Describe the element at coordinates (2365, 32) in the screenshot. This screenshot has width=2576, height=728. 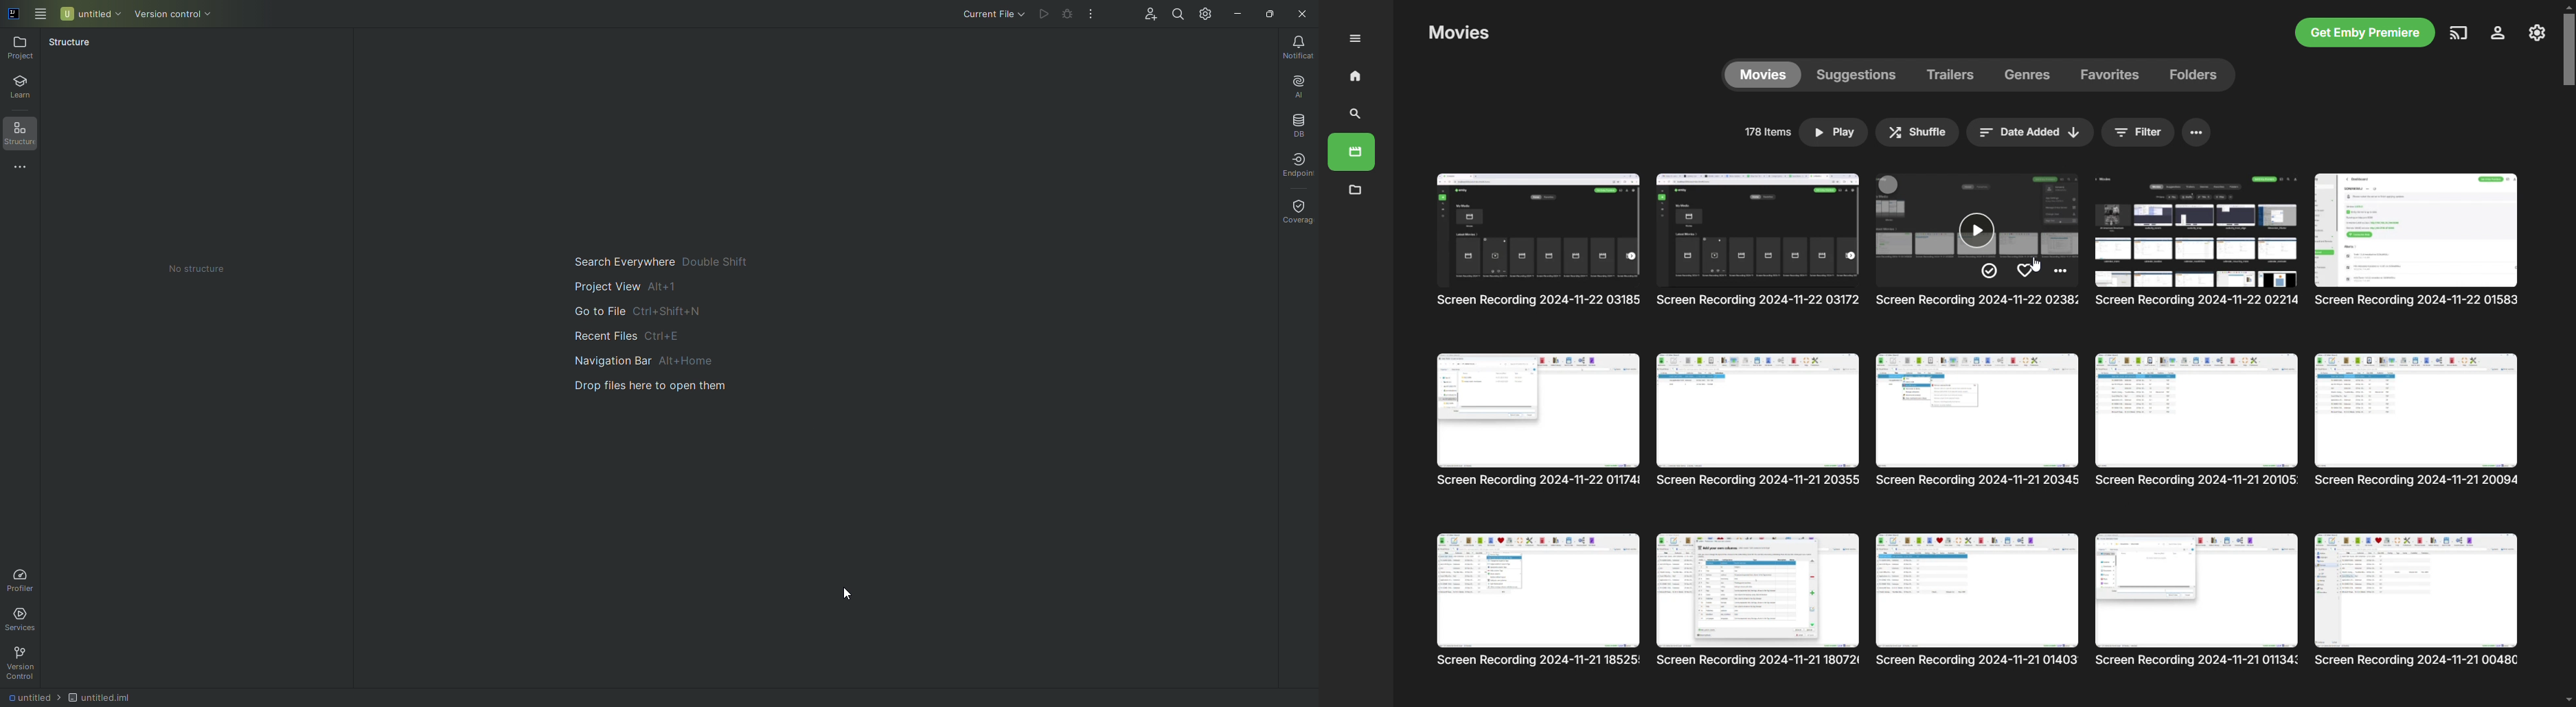
I see `get emby premiere` at that location.